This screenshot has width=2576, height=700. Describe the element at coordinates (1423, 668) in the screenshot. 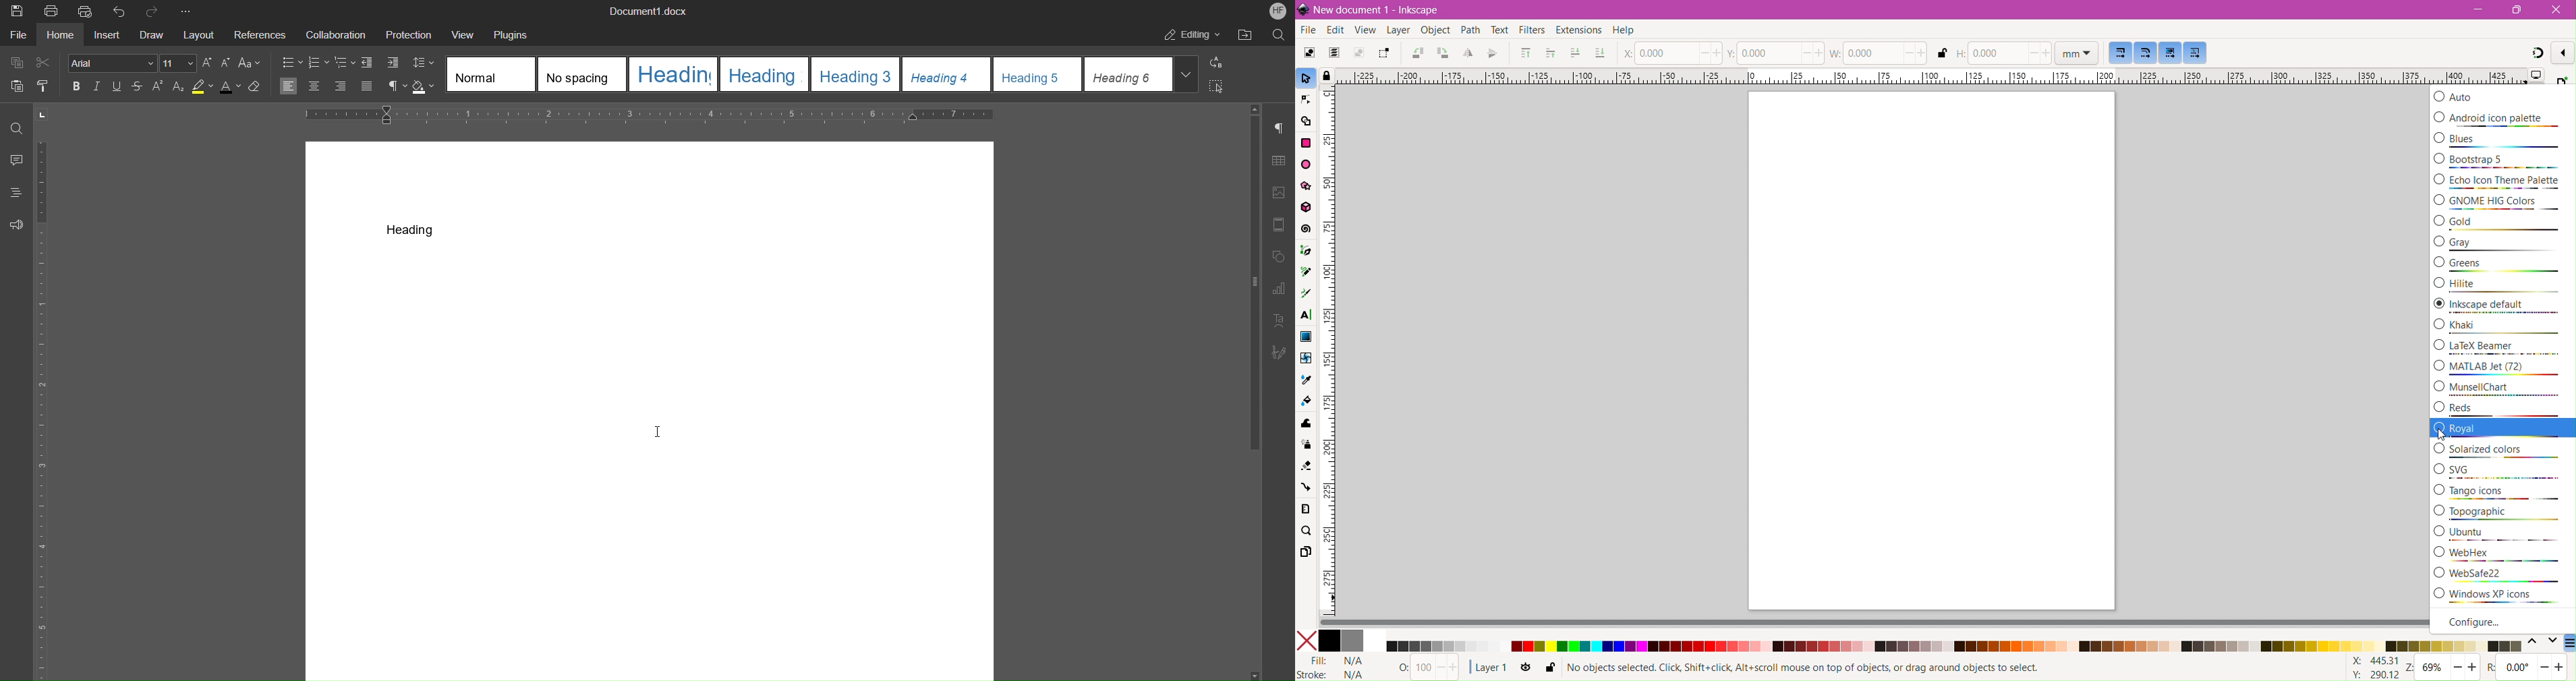

I see `Nothing Selected` at that location.